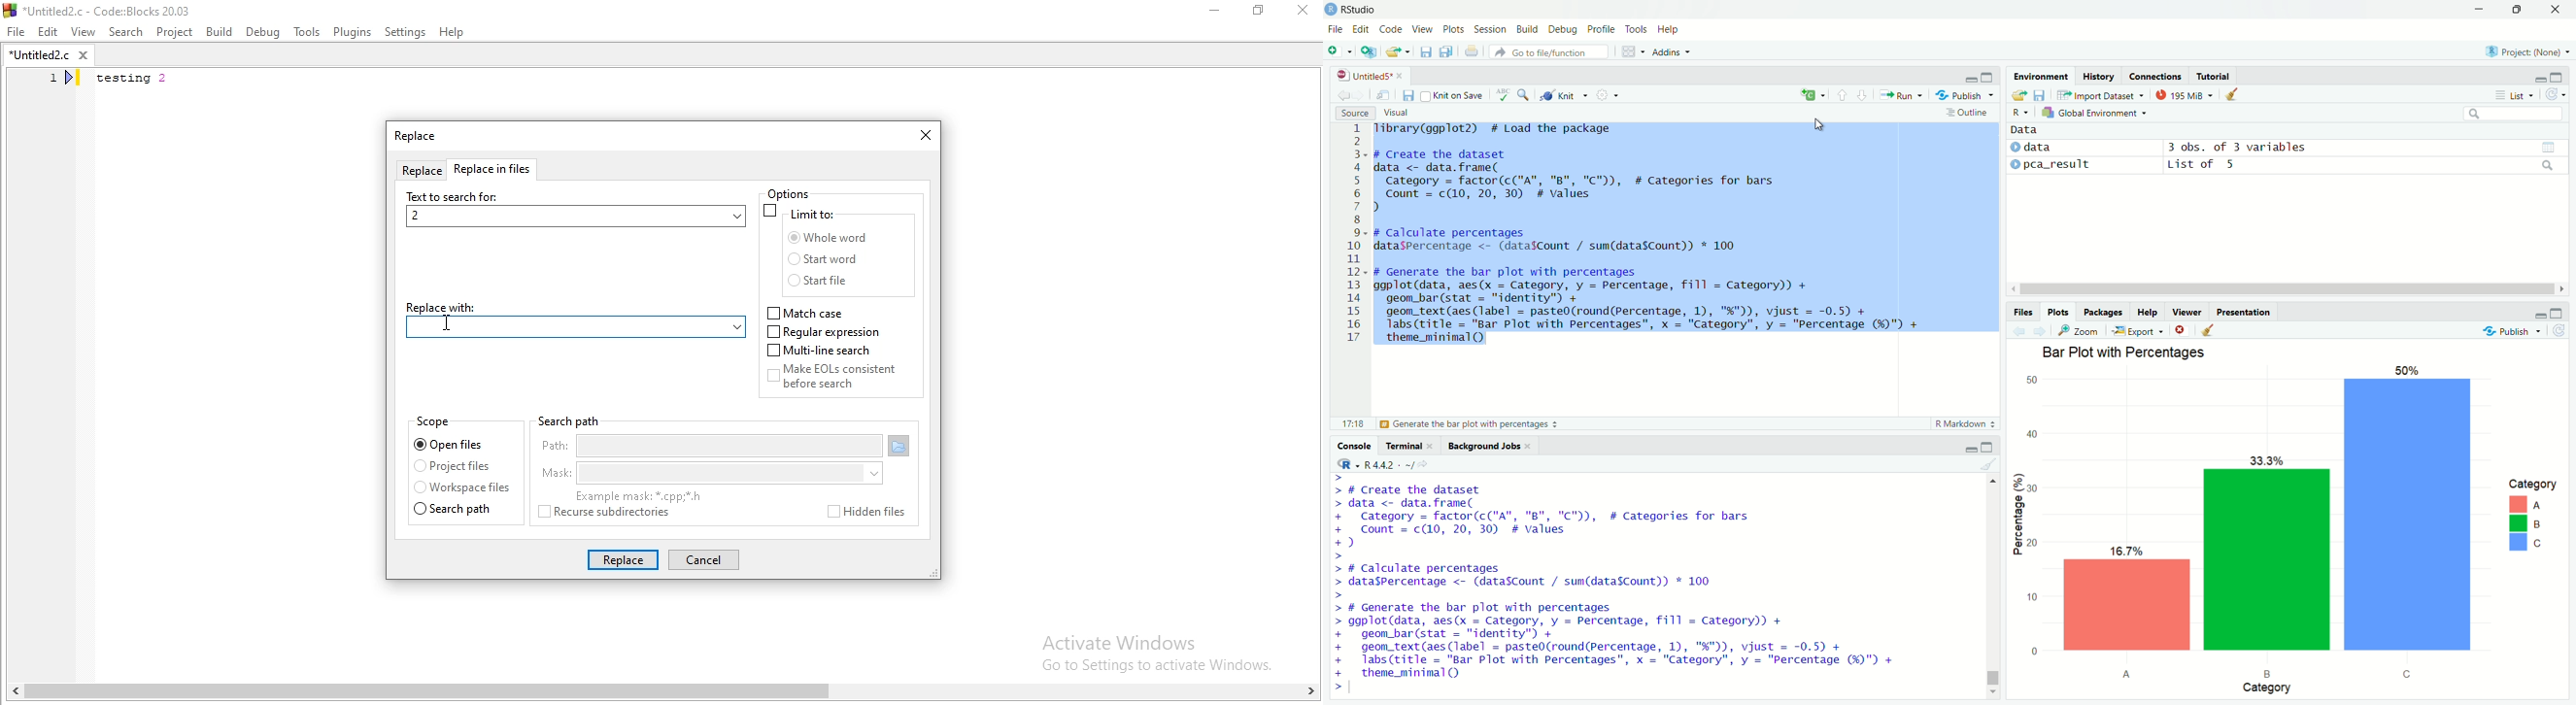  Describe the element at coordinates (2105, 312) in the screenshot. I see `packages` at that location.